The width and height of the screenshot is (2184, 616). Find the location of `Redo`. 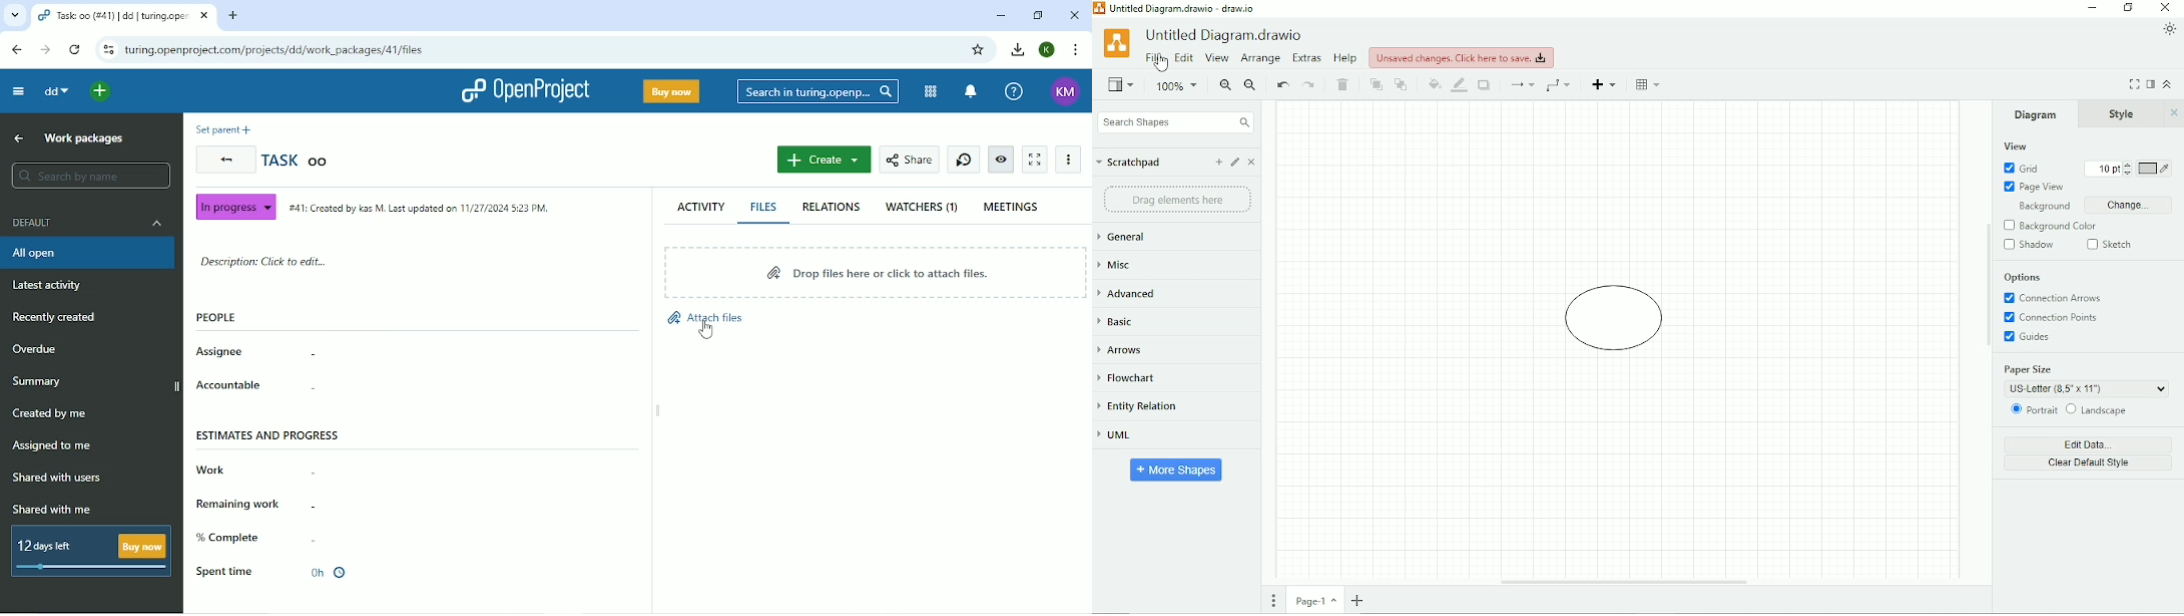

Redo is located at coordinates (1310, 85).